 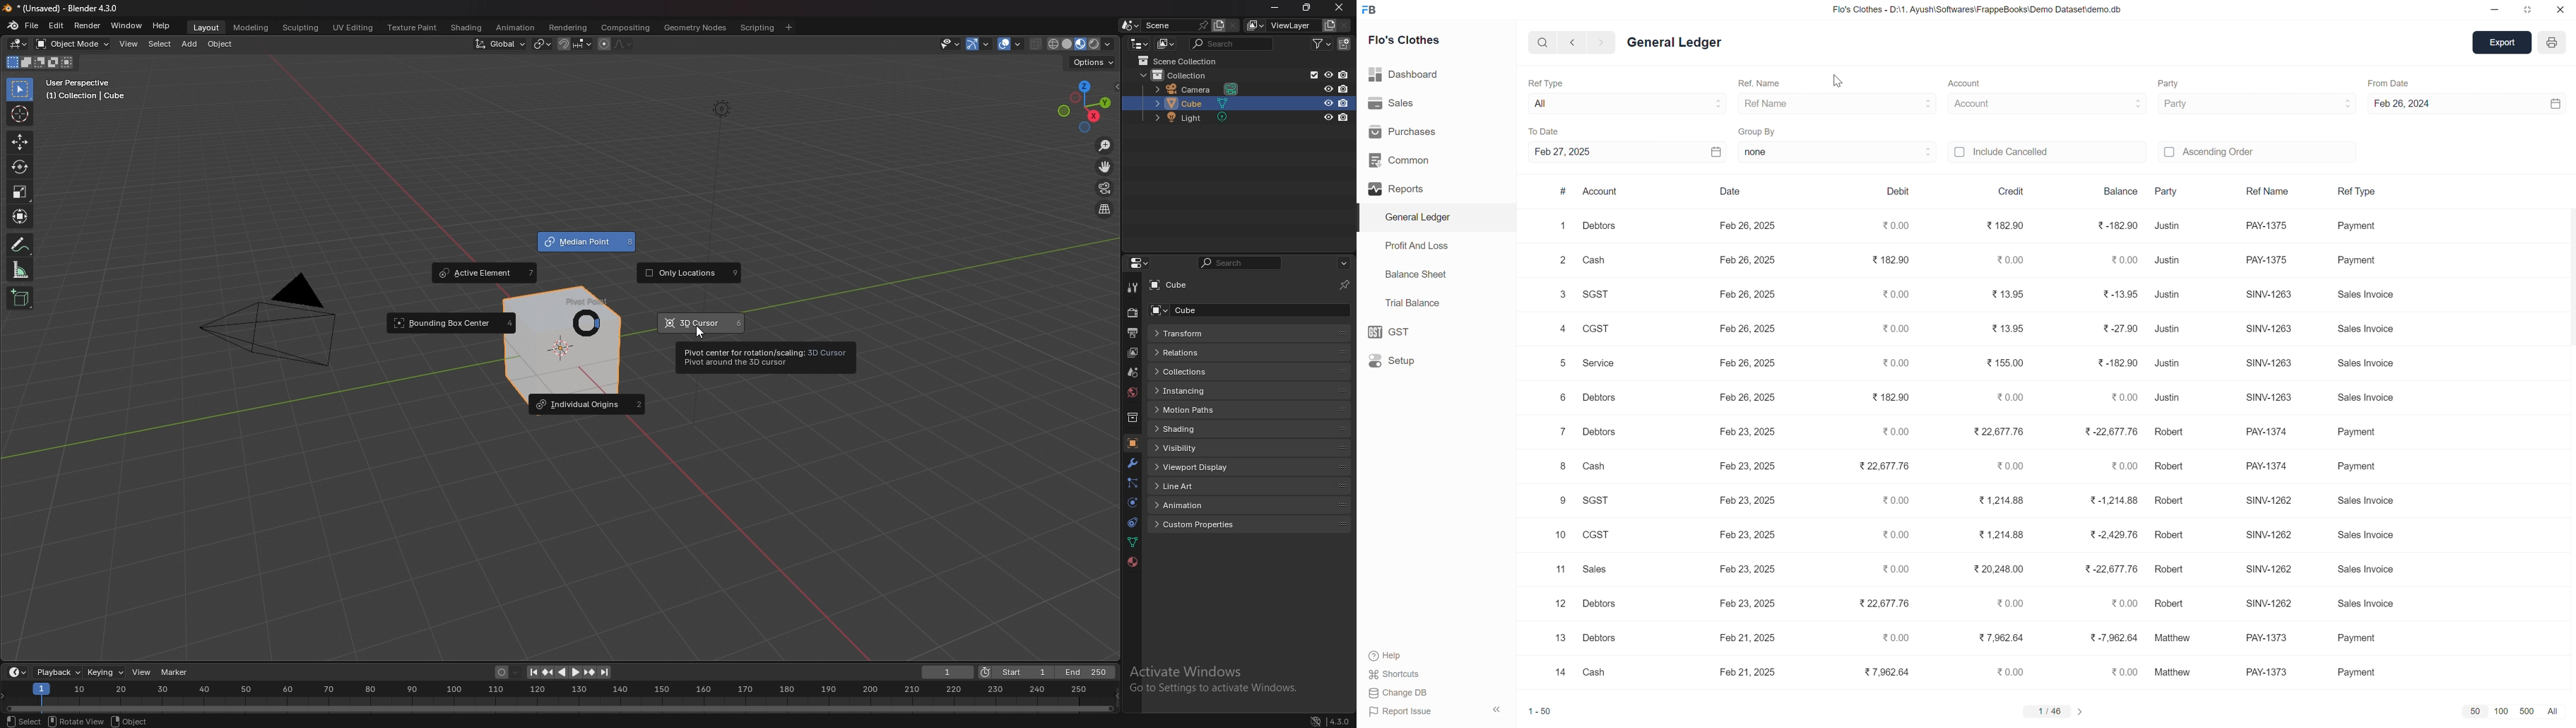 What do you see at coordinates (1564, 431) in the screenshot?
I see `7` at bounding box center [1564, 431].